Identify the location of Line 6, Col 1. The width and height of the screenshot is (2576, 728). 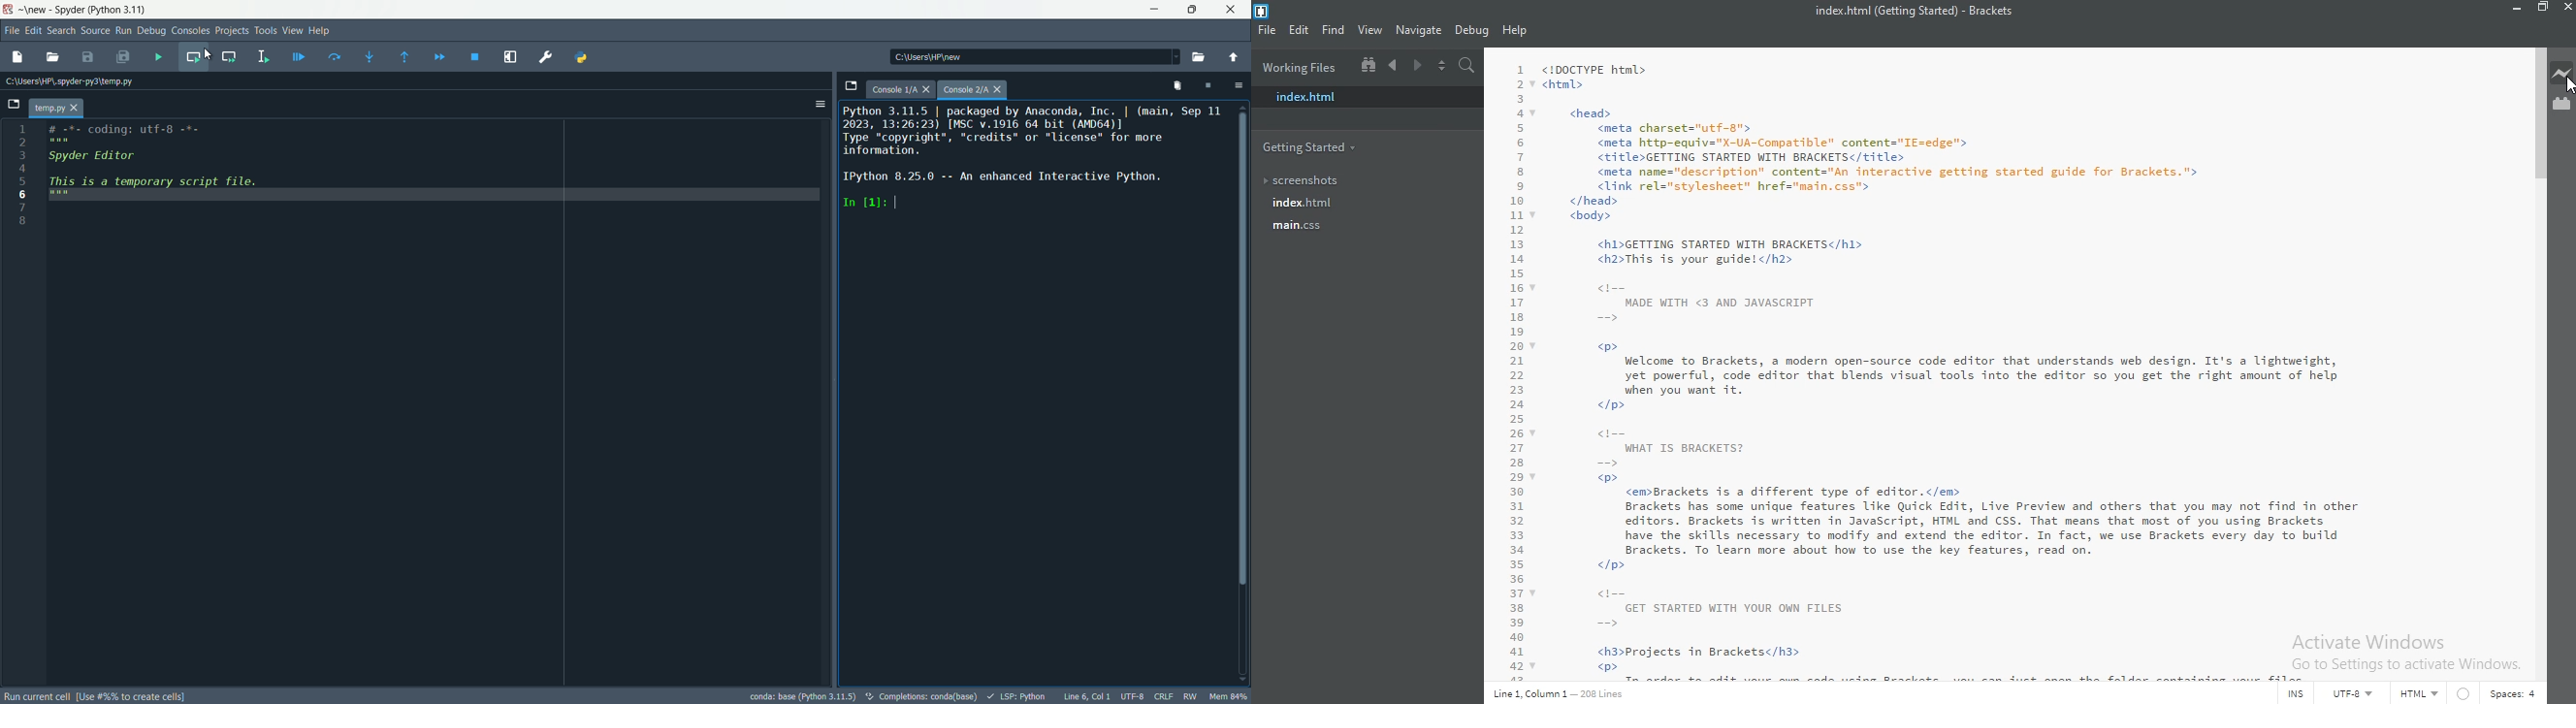
(1086, 696).